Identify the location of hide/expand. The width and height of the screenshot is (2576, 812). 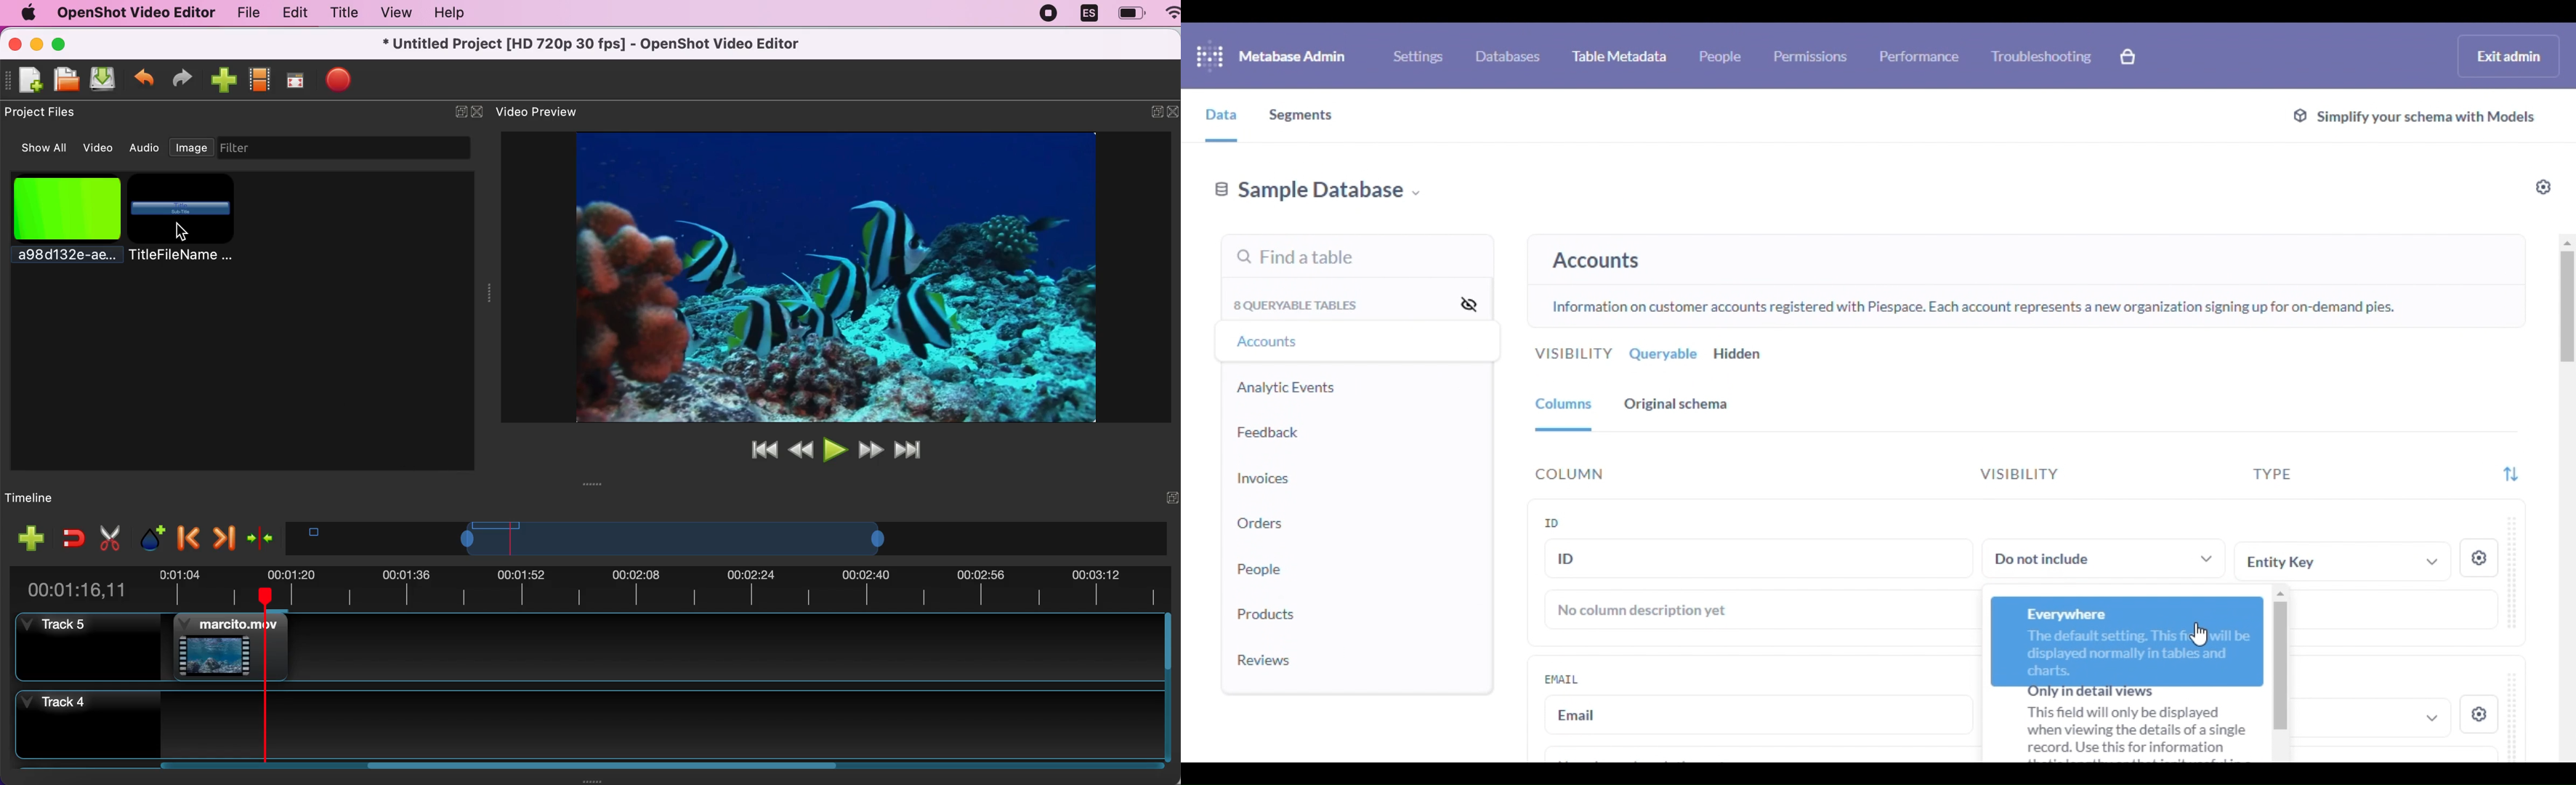
(1152, 497).